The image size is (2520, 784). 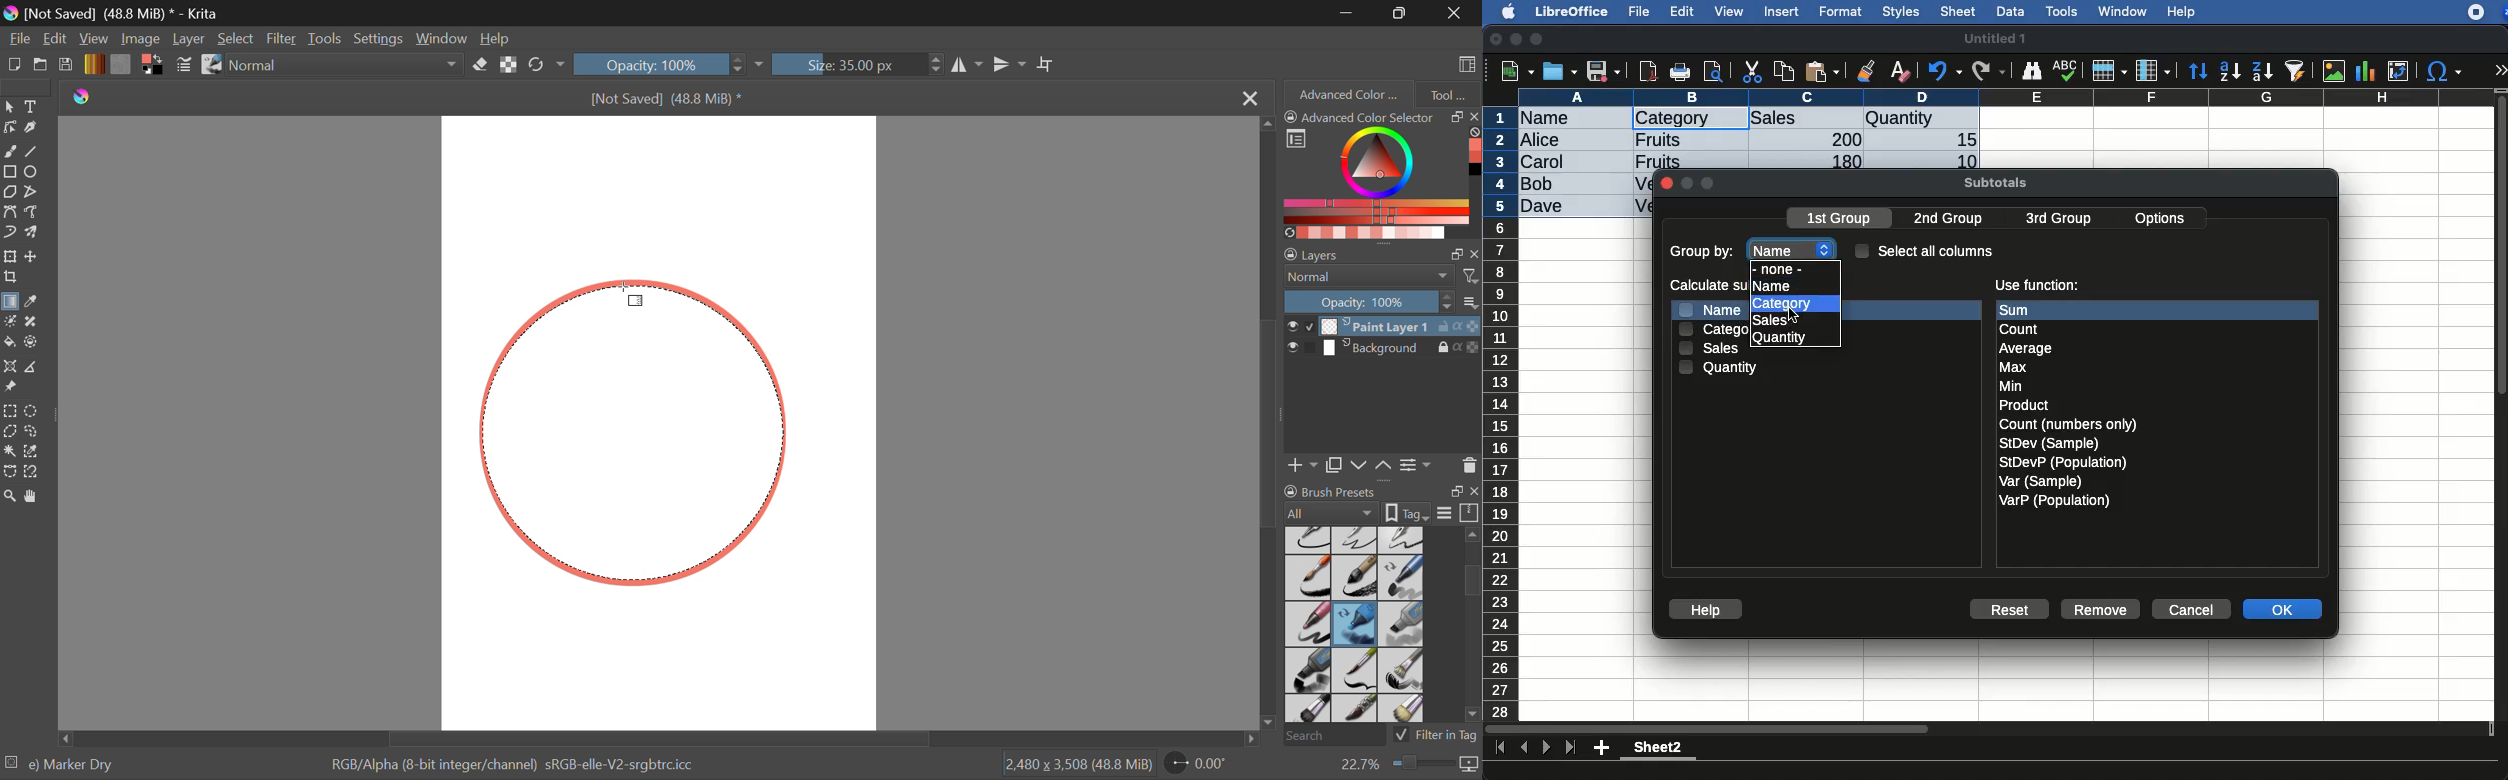 I want to click on add, so click(x=1603, y=747).